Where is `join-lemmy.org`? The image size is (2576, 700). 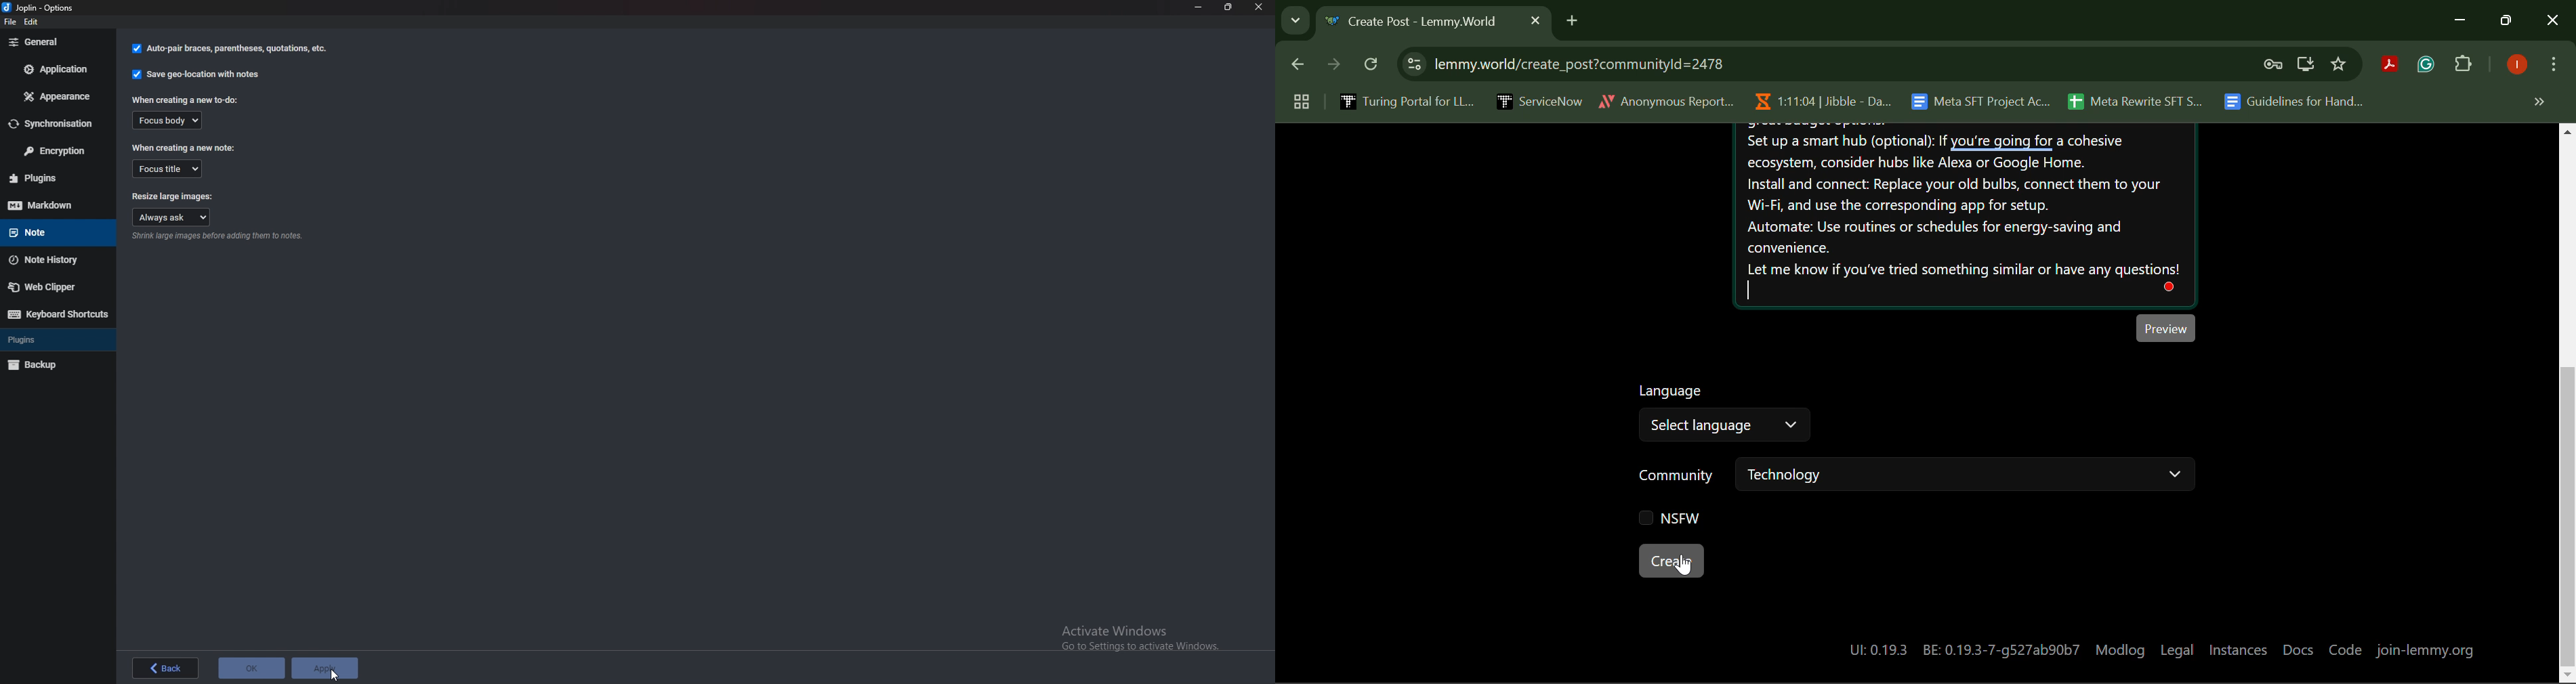 join-lemmy.org is located at coordinates (2425, 649).